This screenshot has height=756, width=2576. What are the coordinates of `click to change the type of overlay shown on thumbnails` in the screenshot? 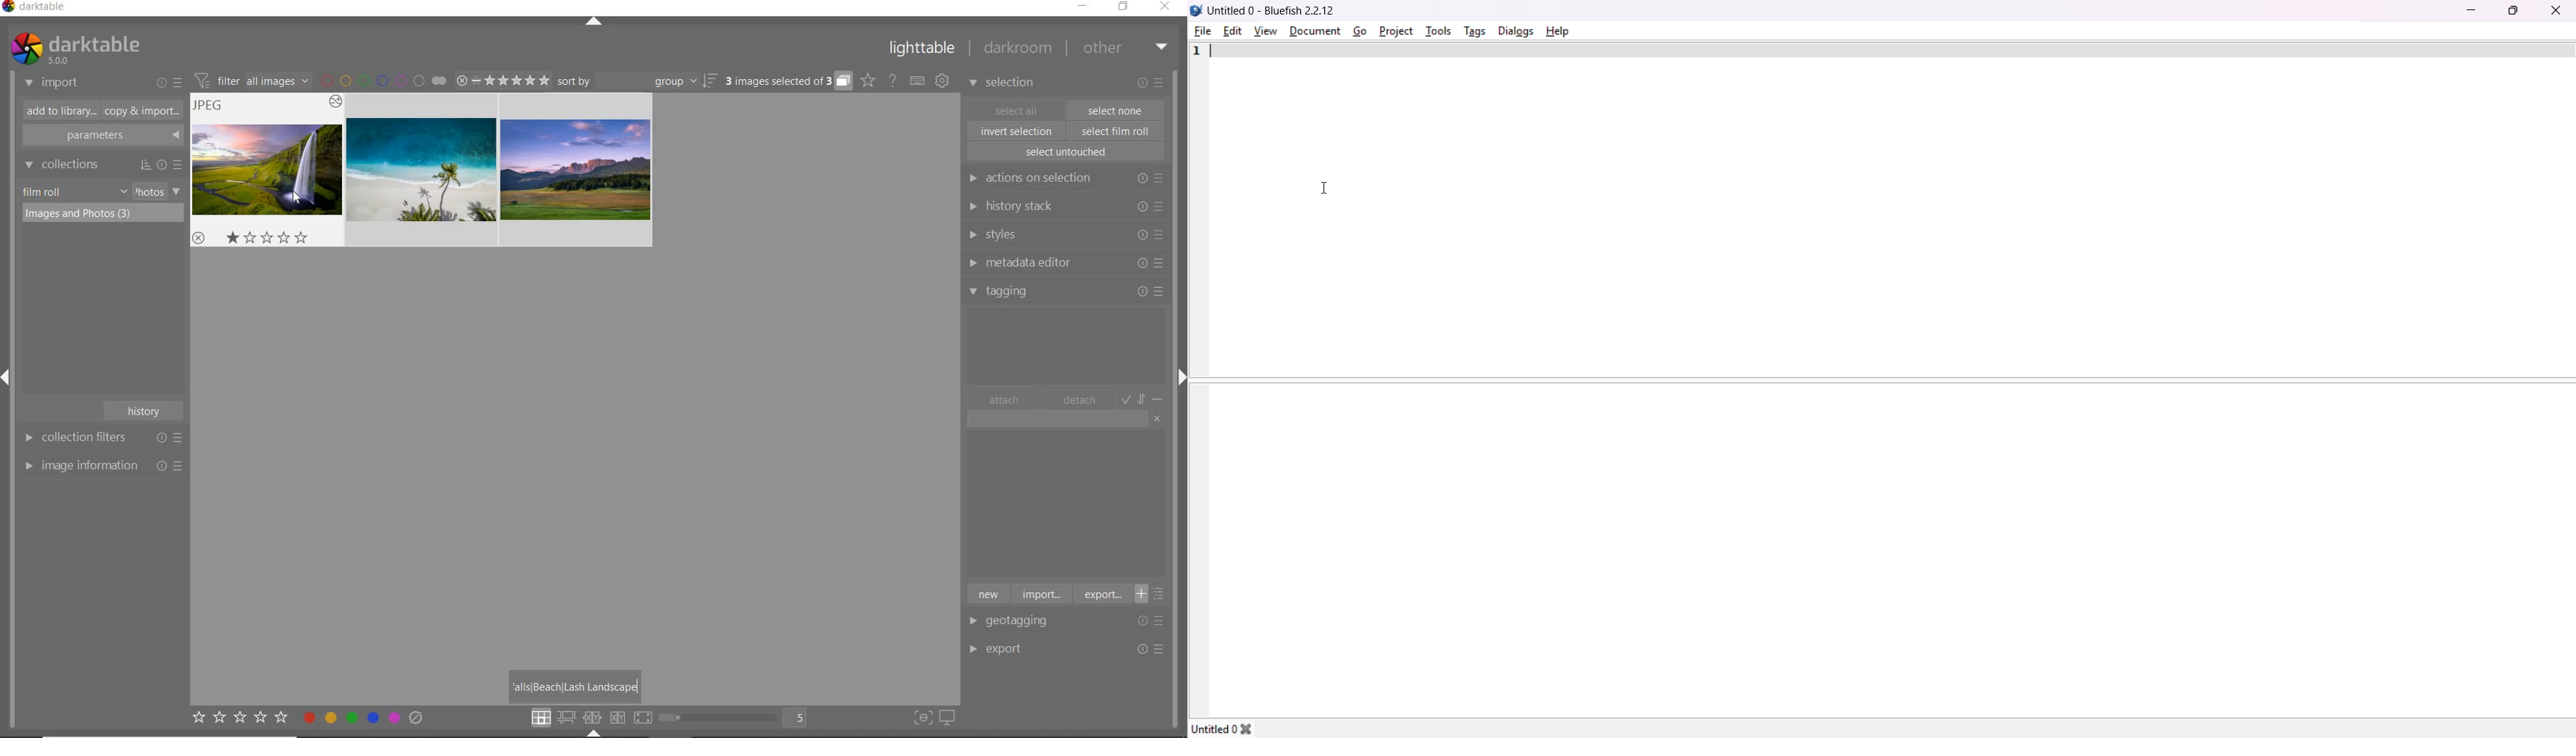 It's located at (869, 81).